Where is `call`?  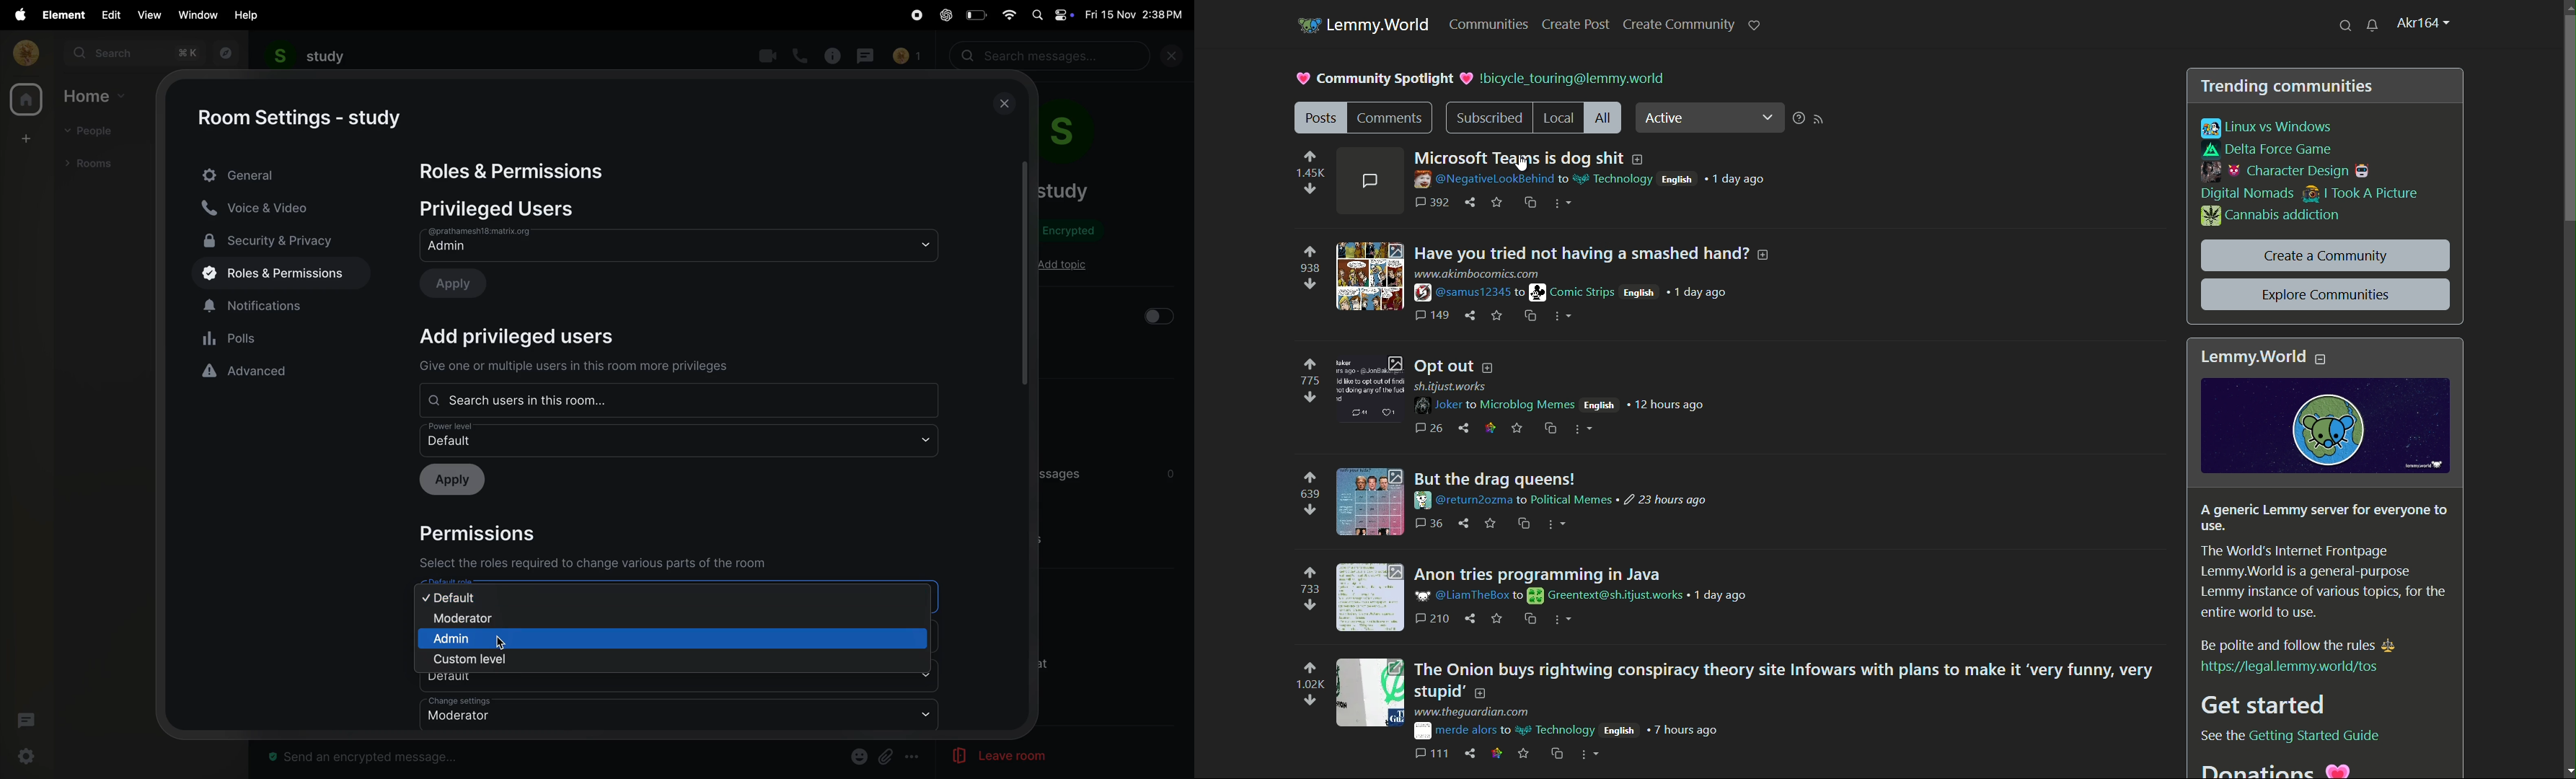
call is located at coordinates (801, 55).